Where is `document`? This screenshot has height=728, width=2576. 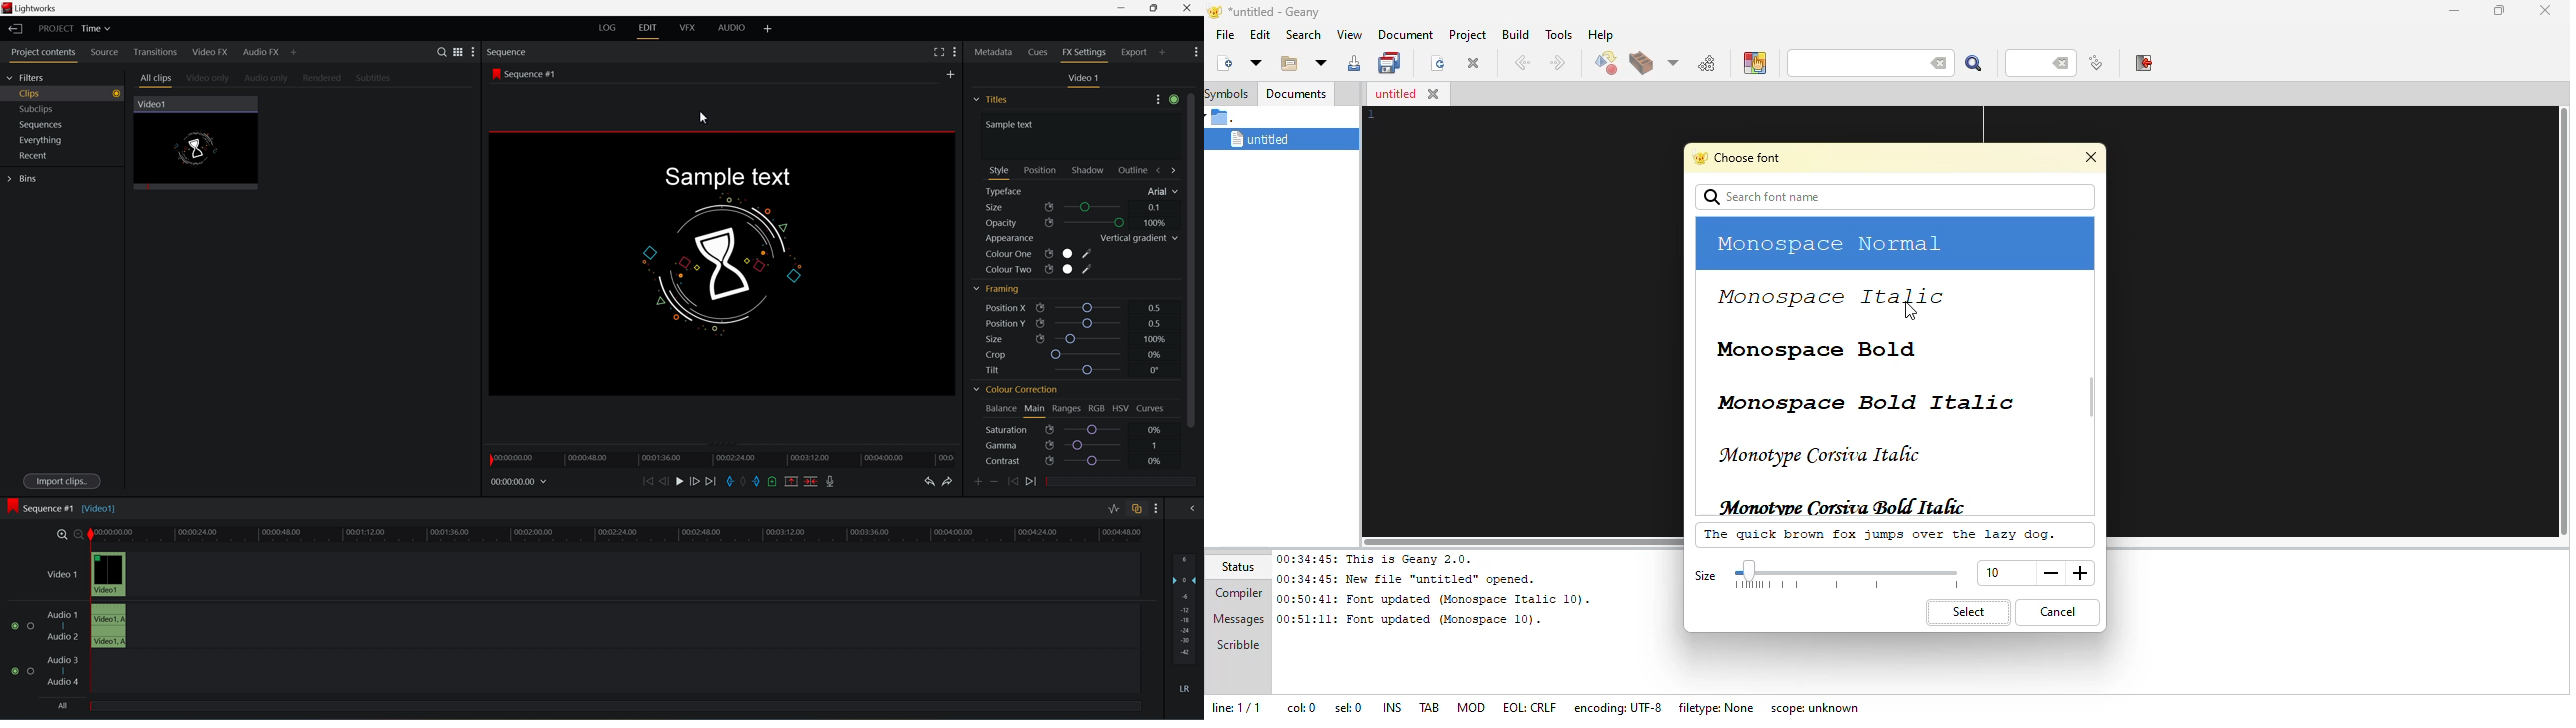
document is located at coordinates (1406, 33).